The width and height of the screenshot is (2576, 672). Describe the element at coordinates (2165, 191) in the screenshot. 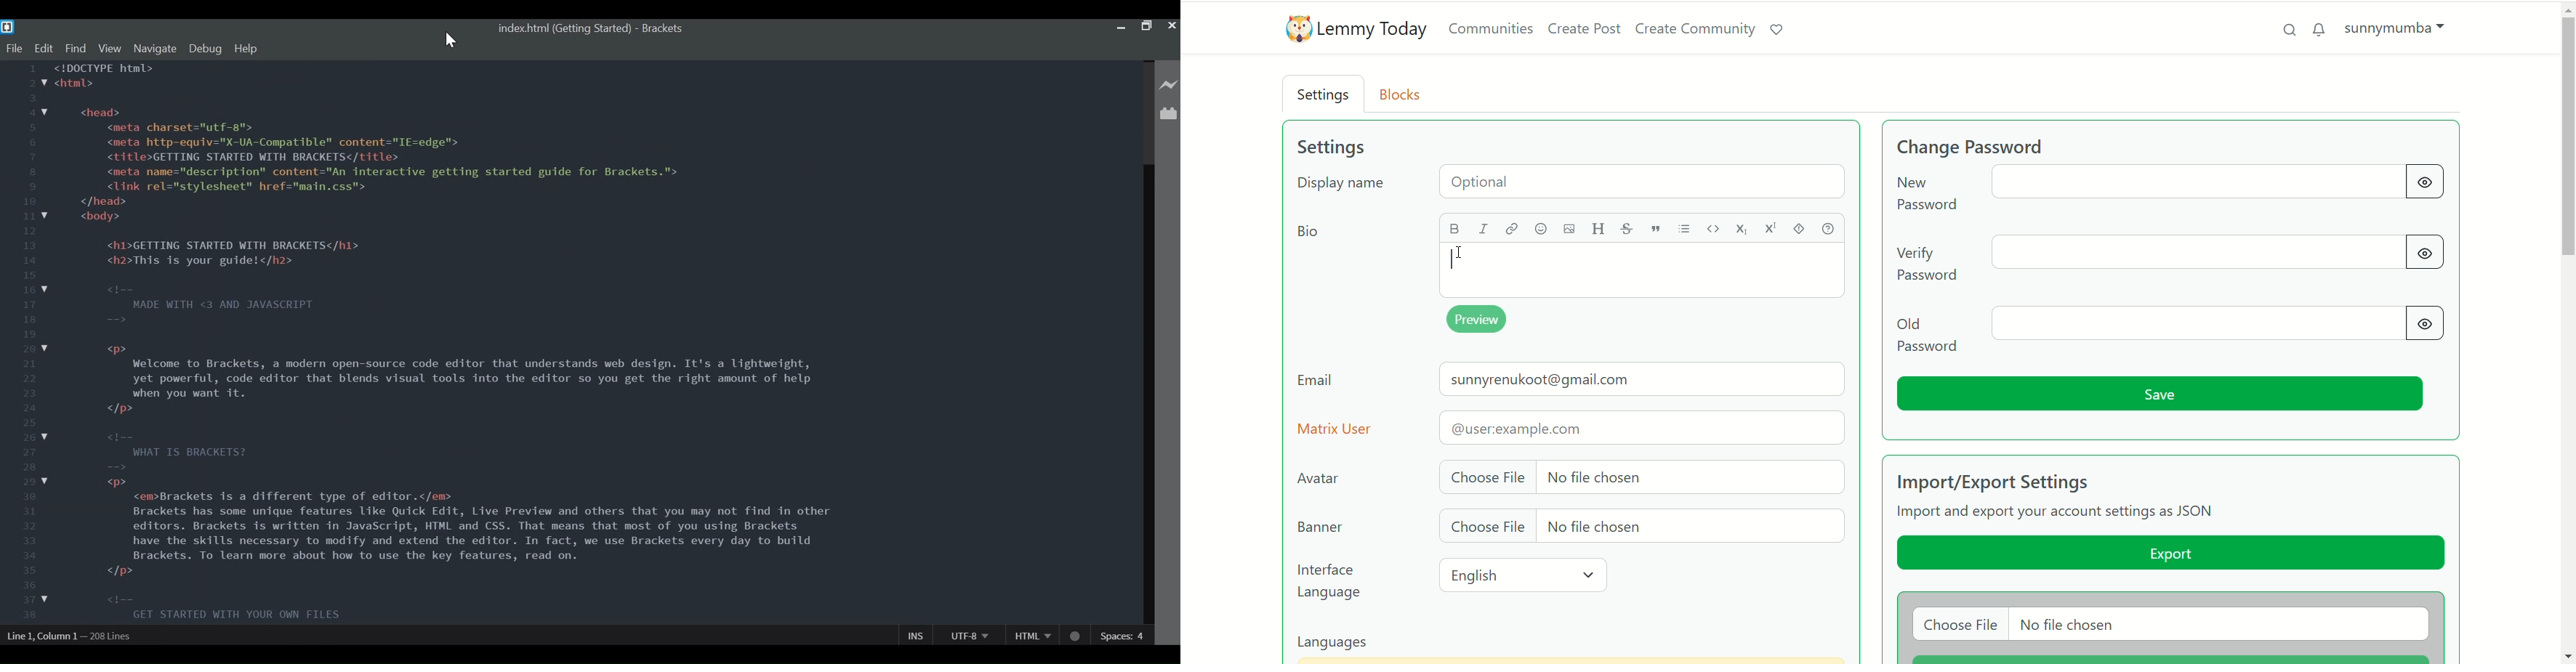

I see `change password` at that location.